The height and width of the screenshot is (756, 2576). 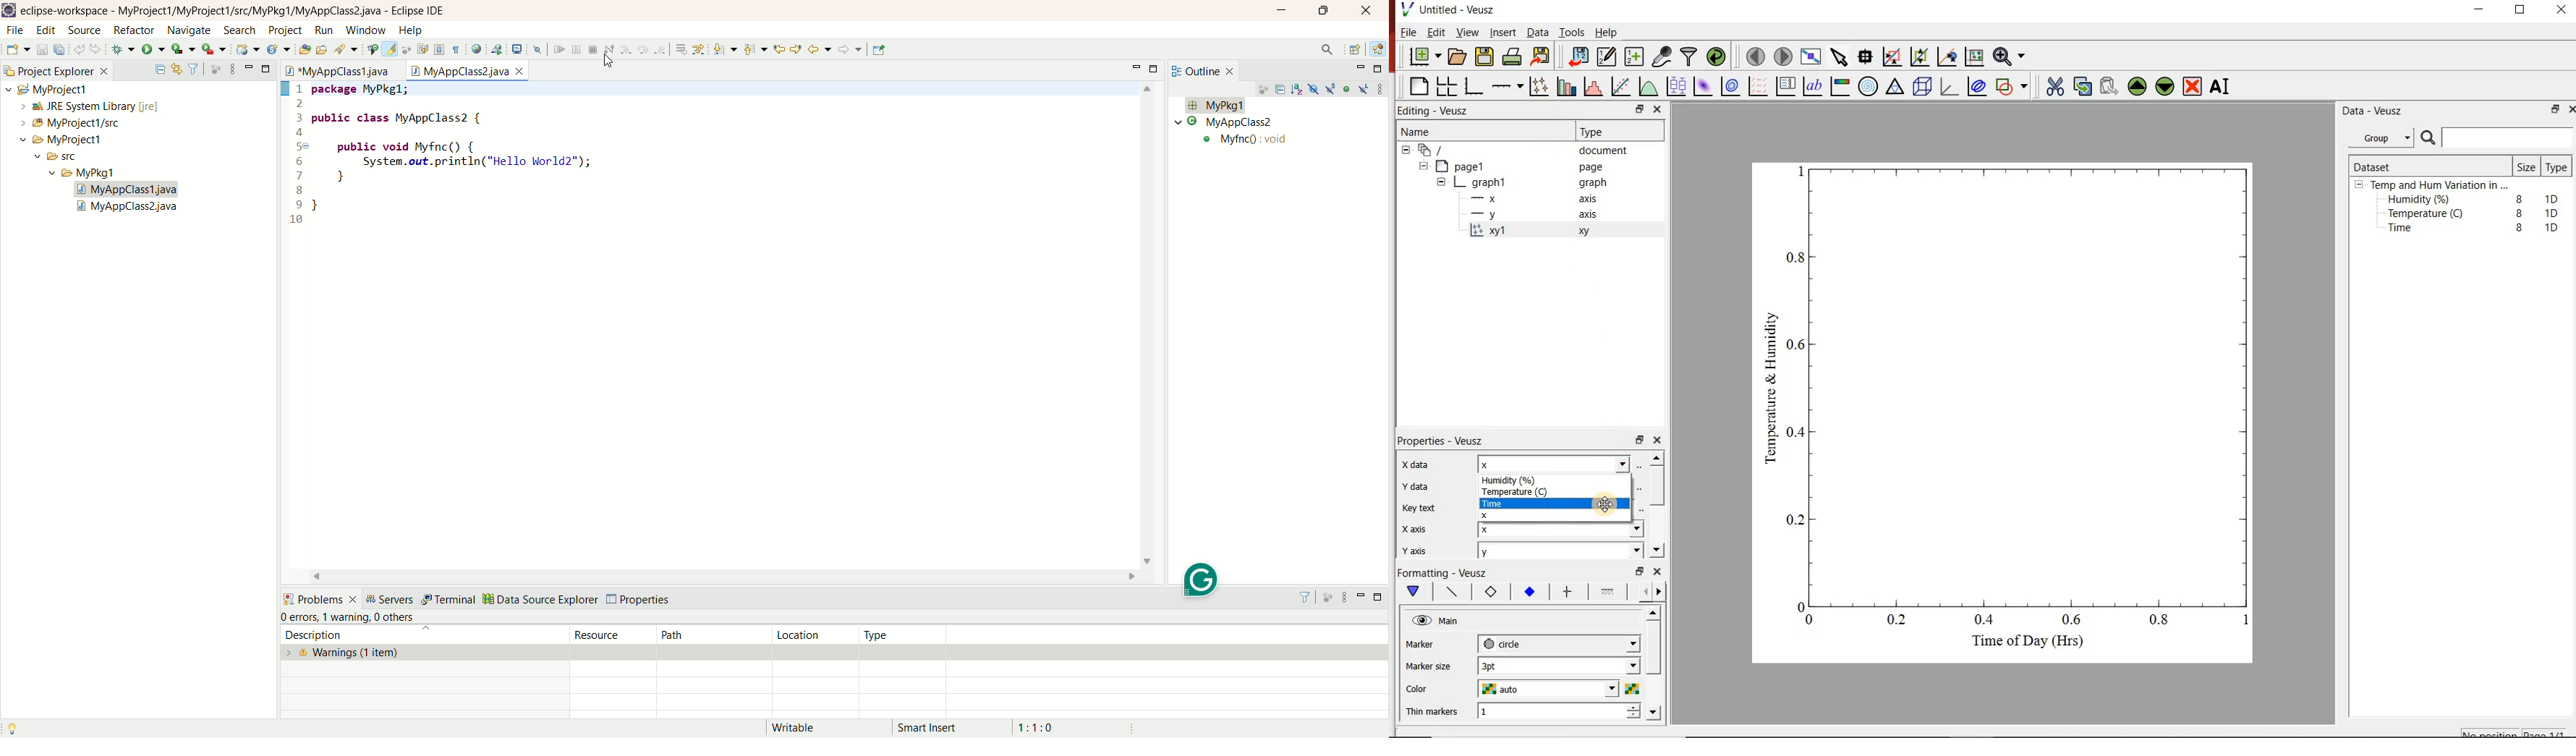 I want to click on view menu, so click(x=1344, y=598).